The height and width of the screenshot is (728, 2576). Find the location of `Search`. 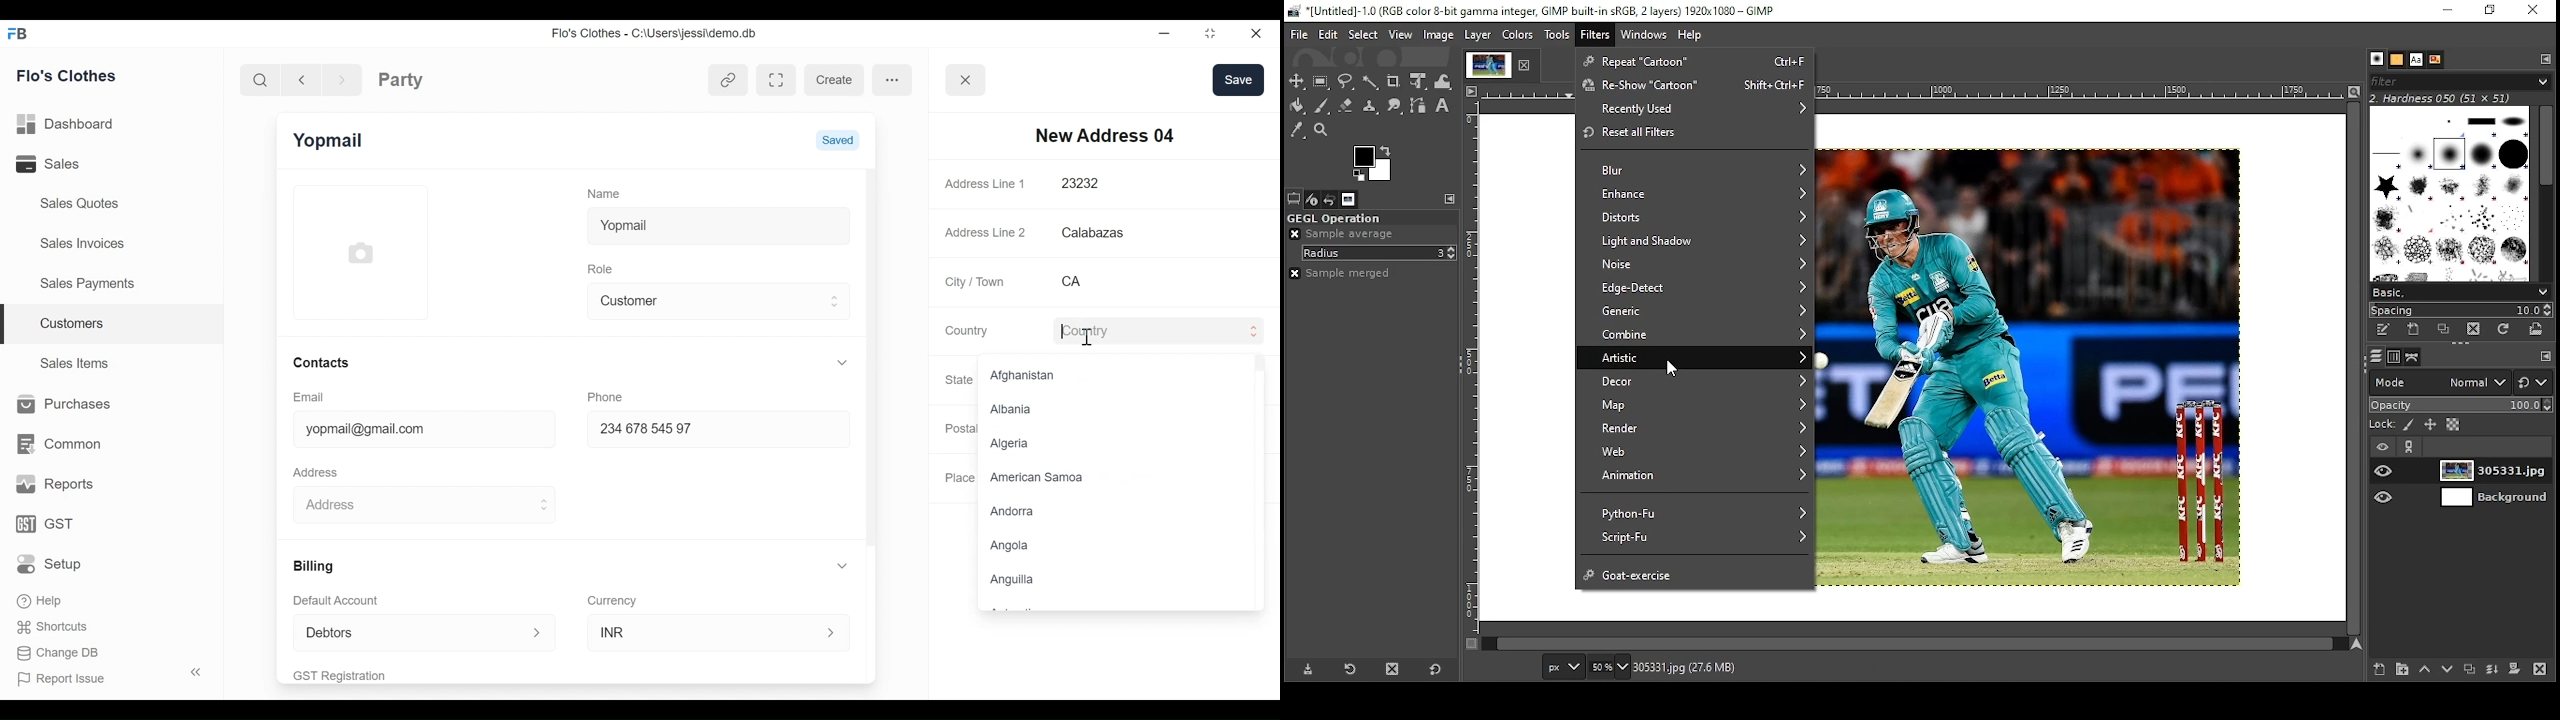

Search is located at coordinates (263, 79).